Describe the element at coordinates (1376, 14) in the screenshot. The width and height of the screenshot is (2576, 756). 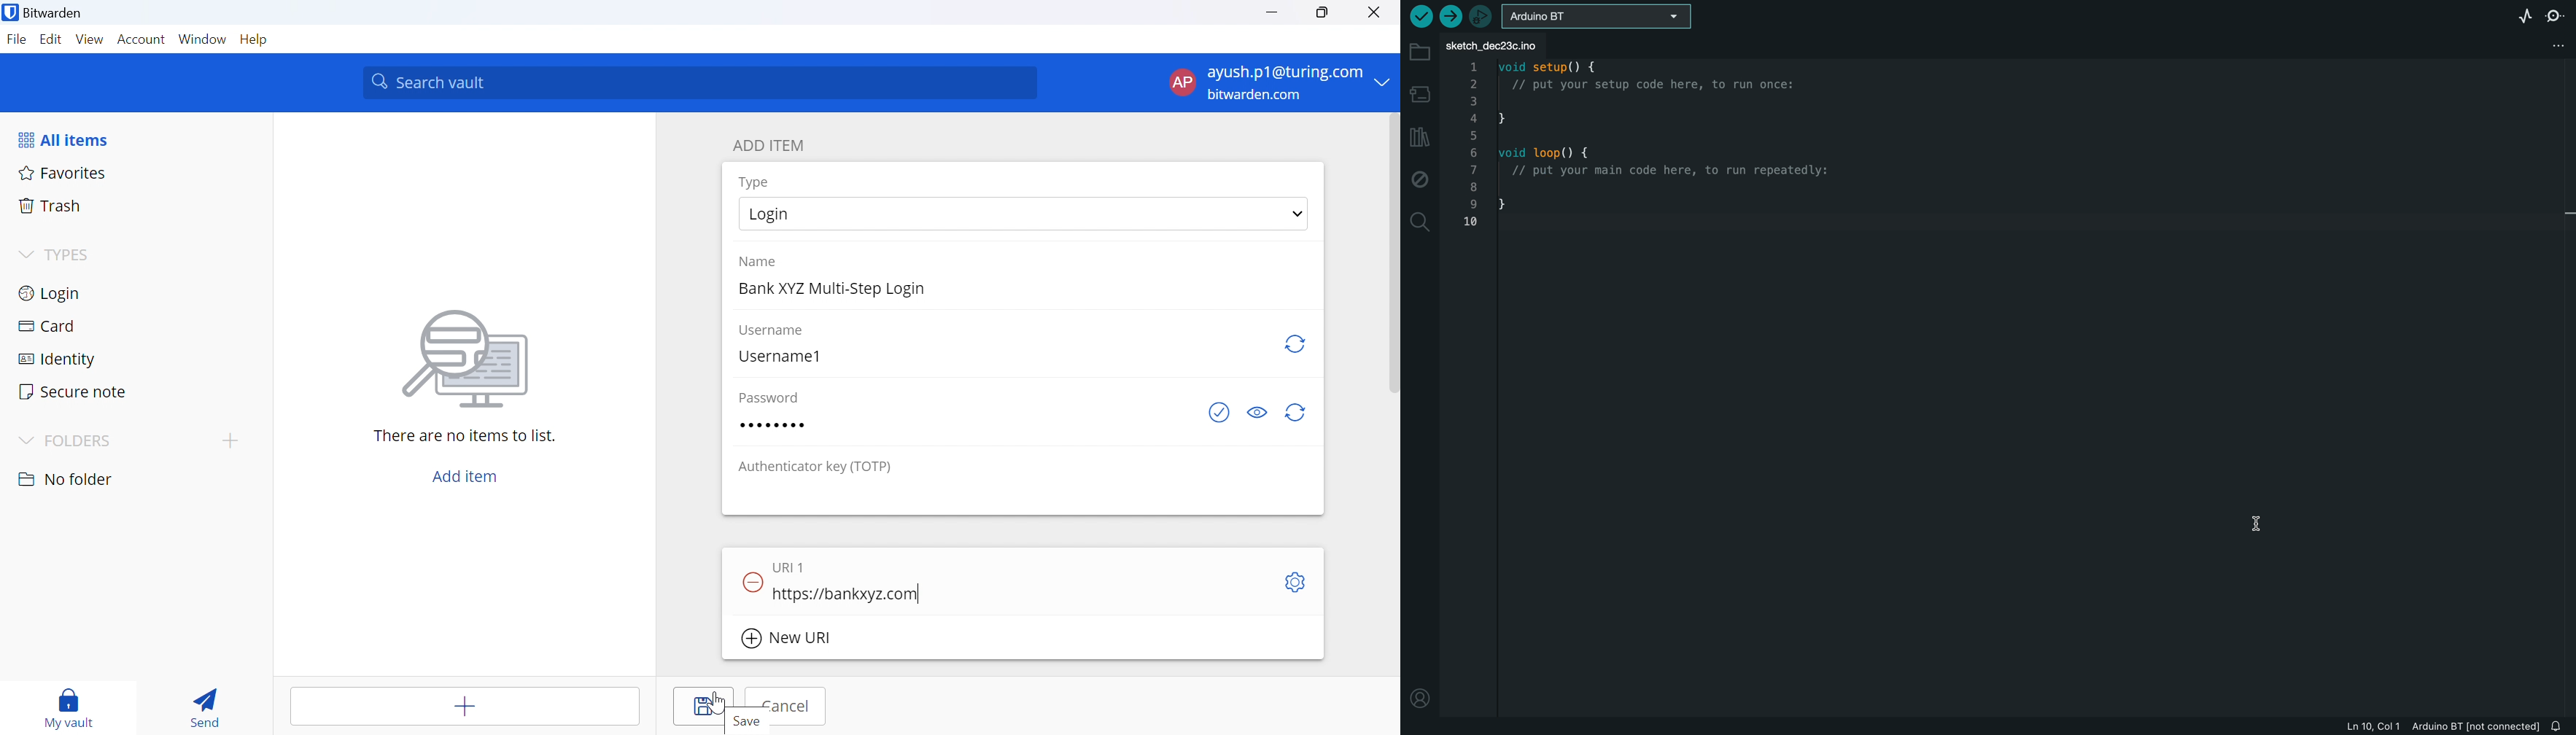
I see `Close` at that location.